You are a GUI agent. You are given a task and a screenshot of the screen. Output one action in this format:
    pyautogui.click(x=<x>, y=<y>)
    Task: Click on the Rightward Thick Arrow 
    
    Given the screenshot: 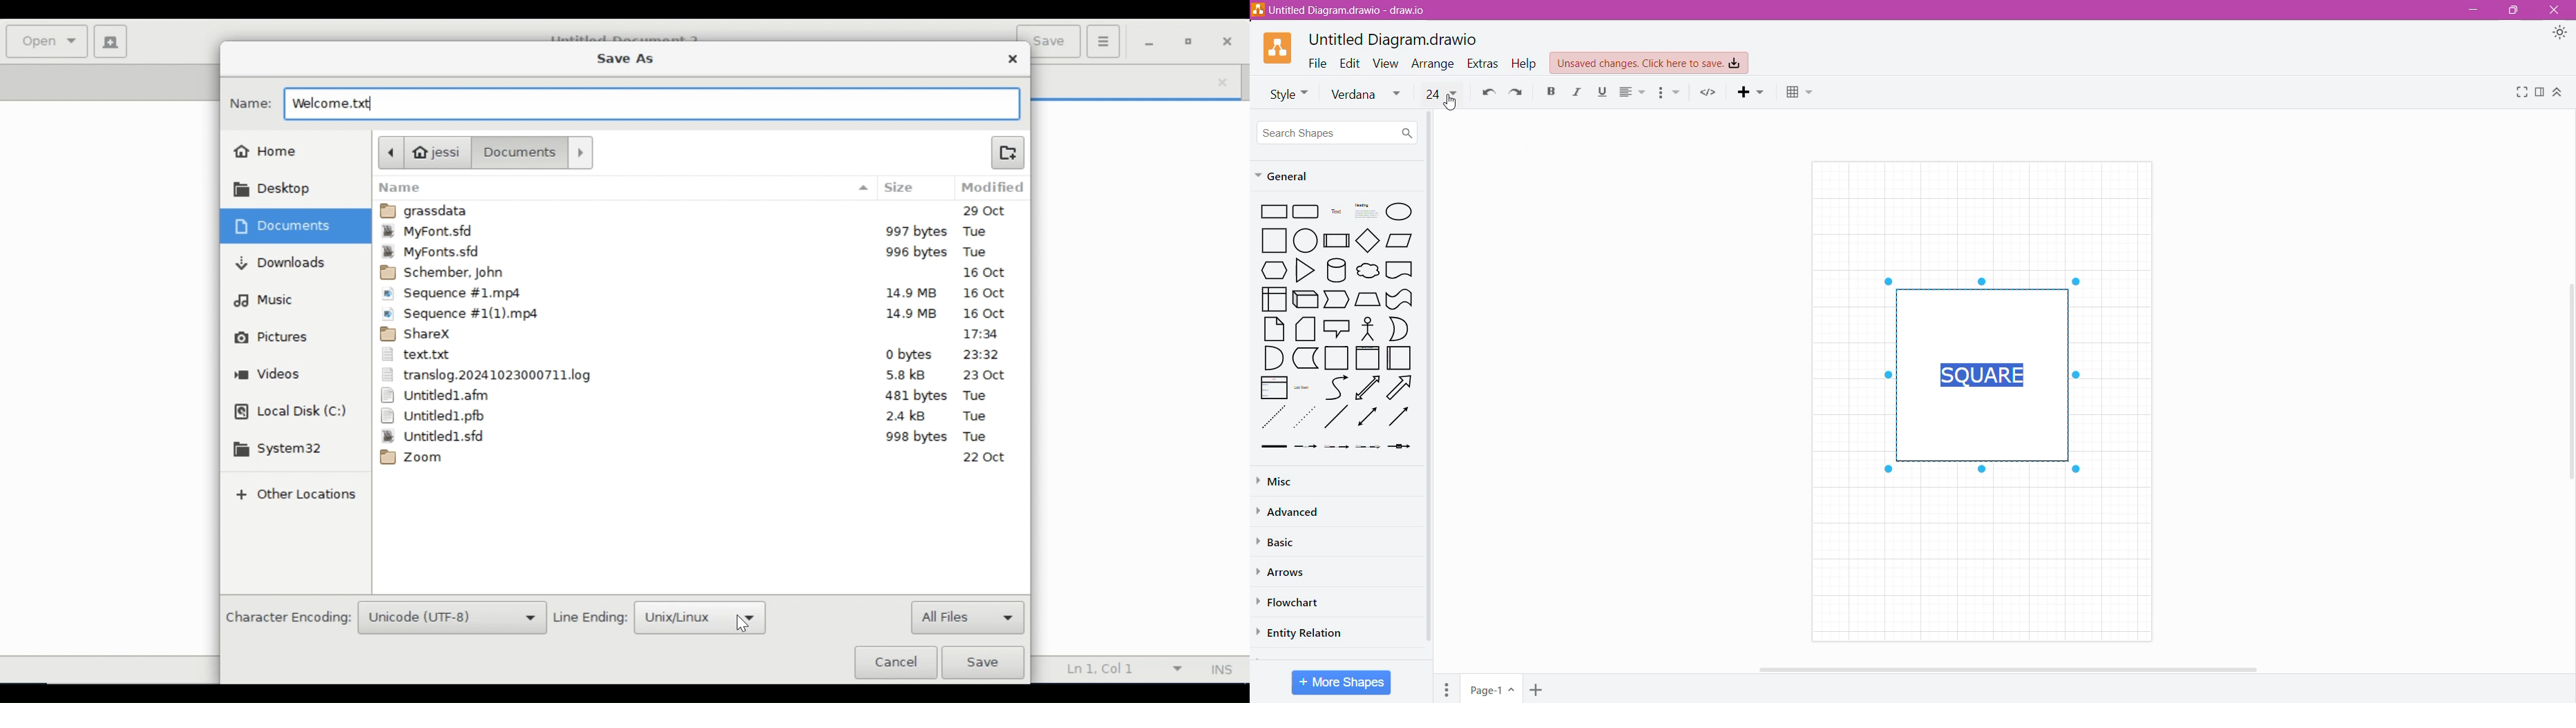 What is the action you would take?
    pyautogui.click(x=1399, y=417)
    